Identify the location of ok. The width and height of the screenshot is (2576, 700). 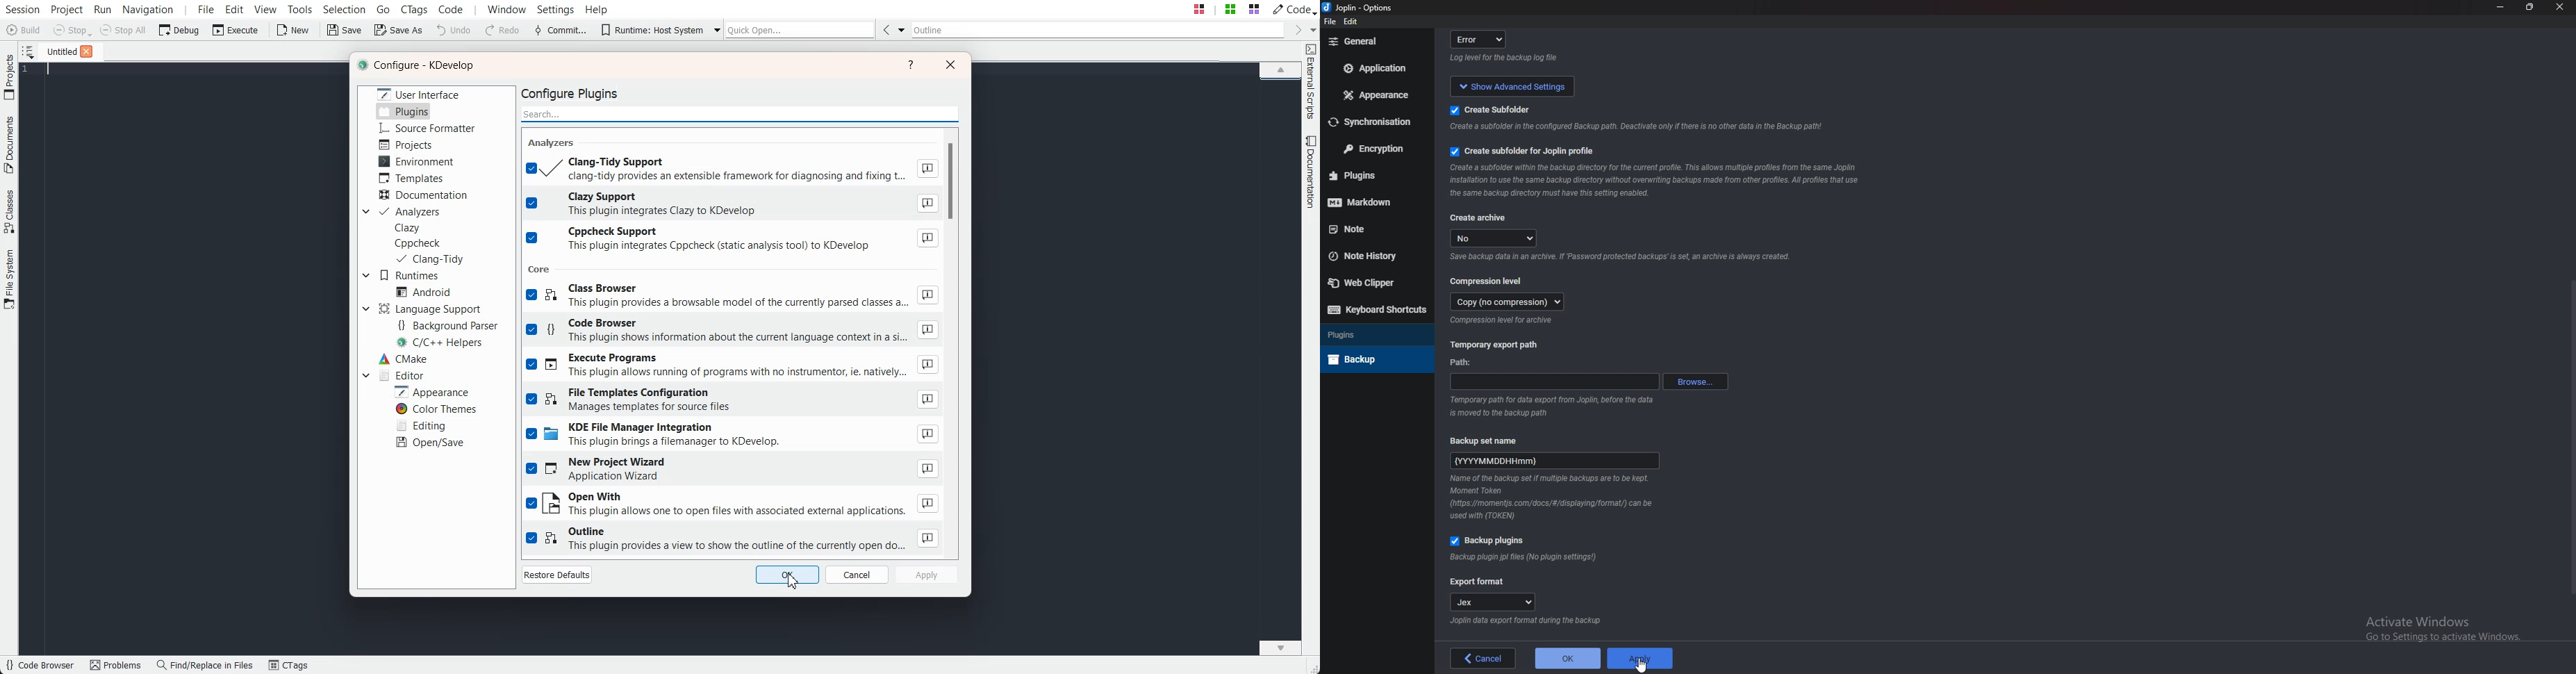
(1567, 658).